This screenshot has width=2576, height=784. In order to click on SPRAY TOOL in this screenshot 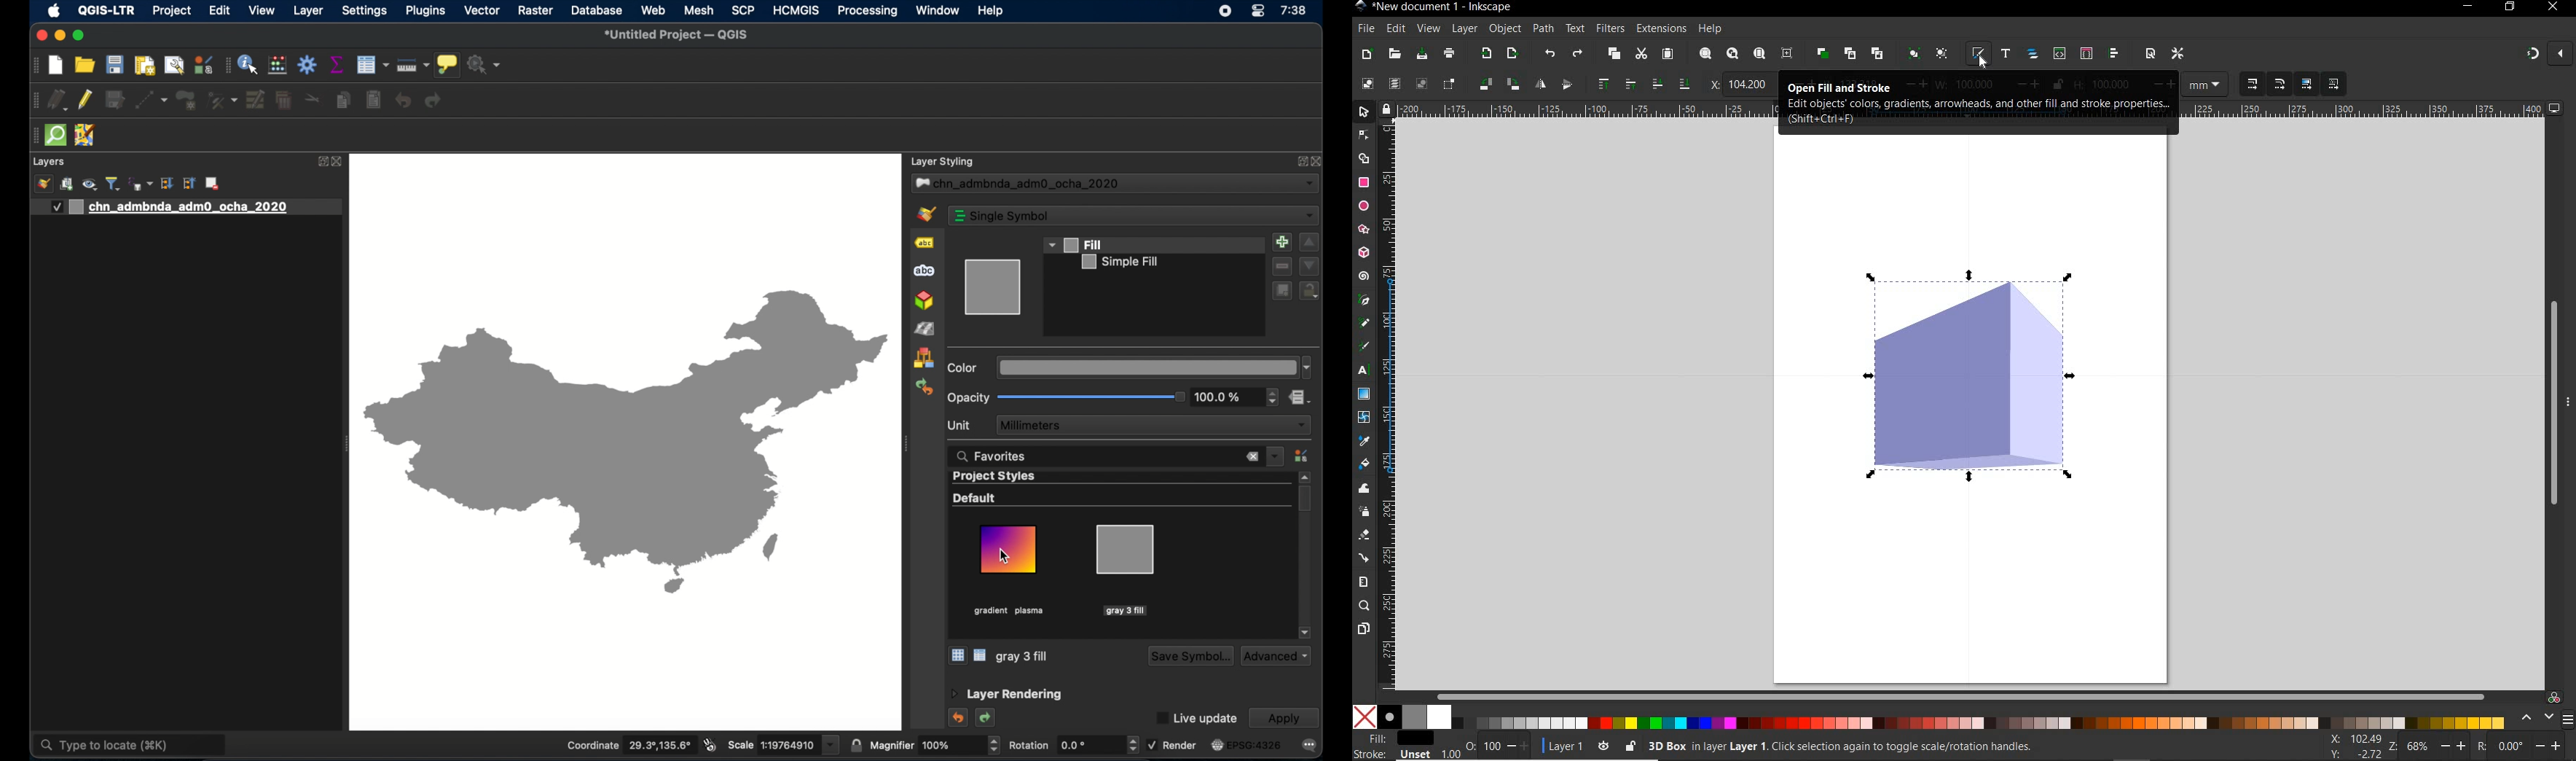, I will do `click(1364, 512)`.